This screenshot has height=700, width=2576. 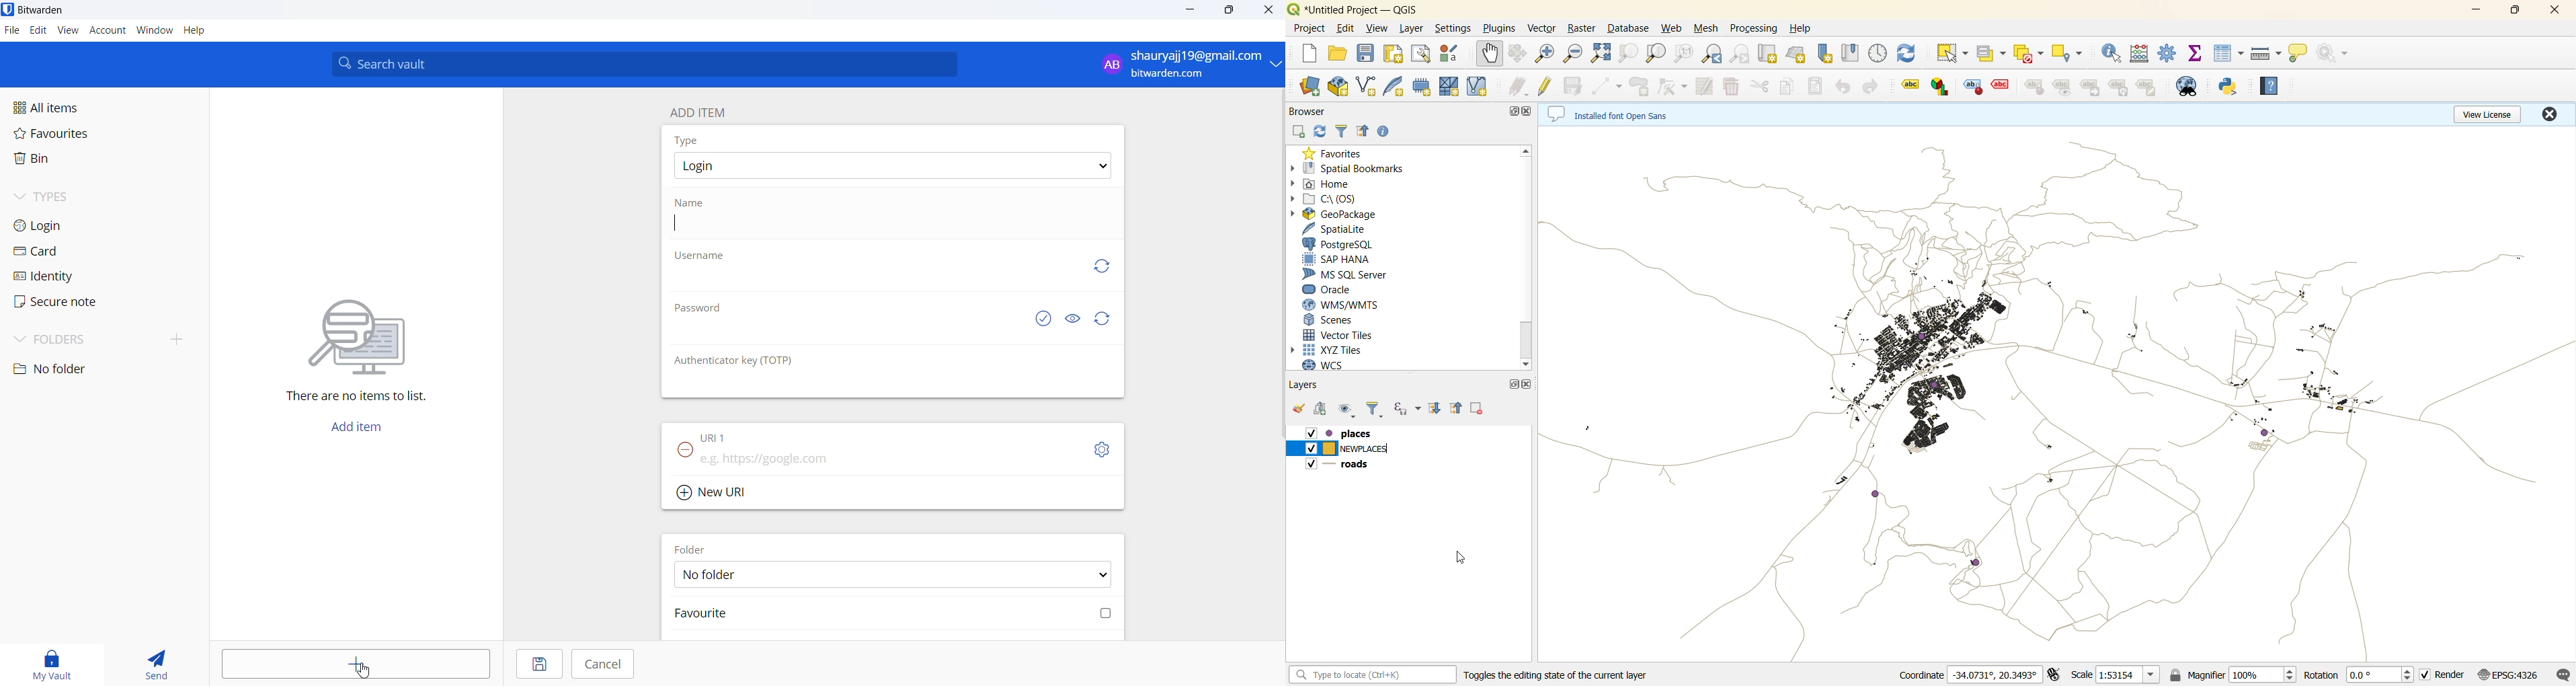 I want to click on settings, so click(x=1453, y=28).